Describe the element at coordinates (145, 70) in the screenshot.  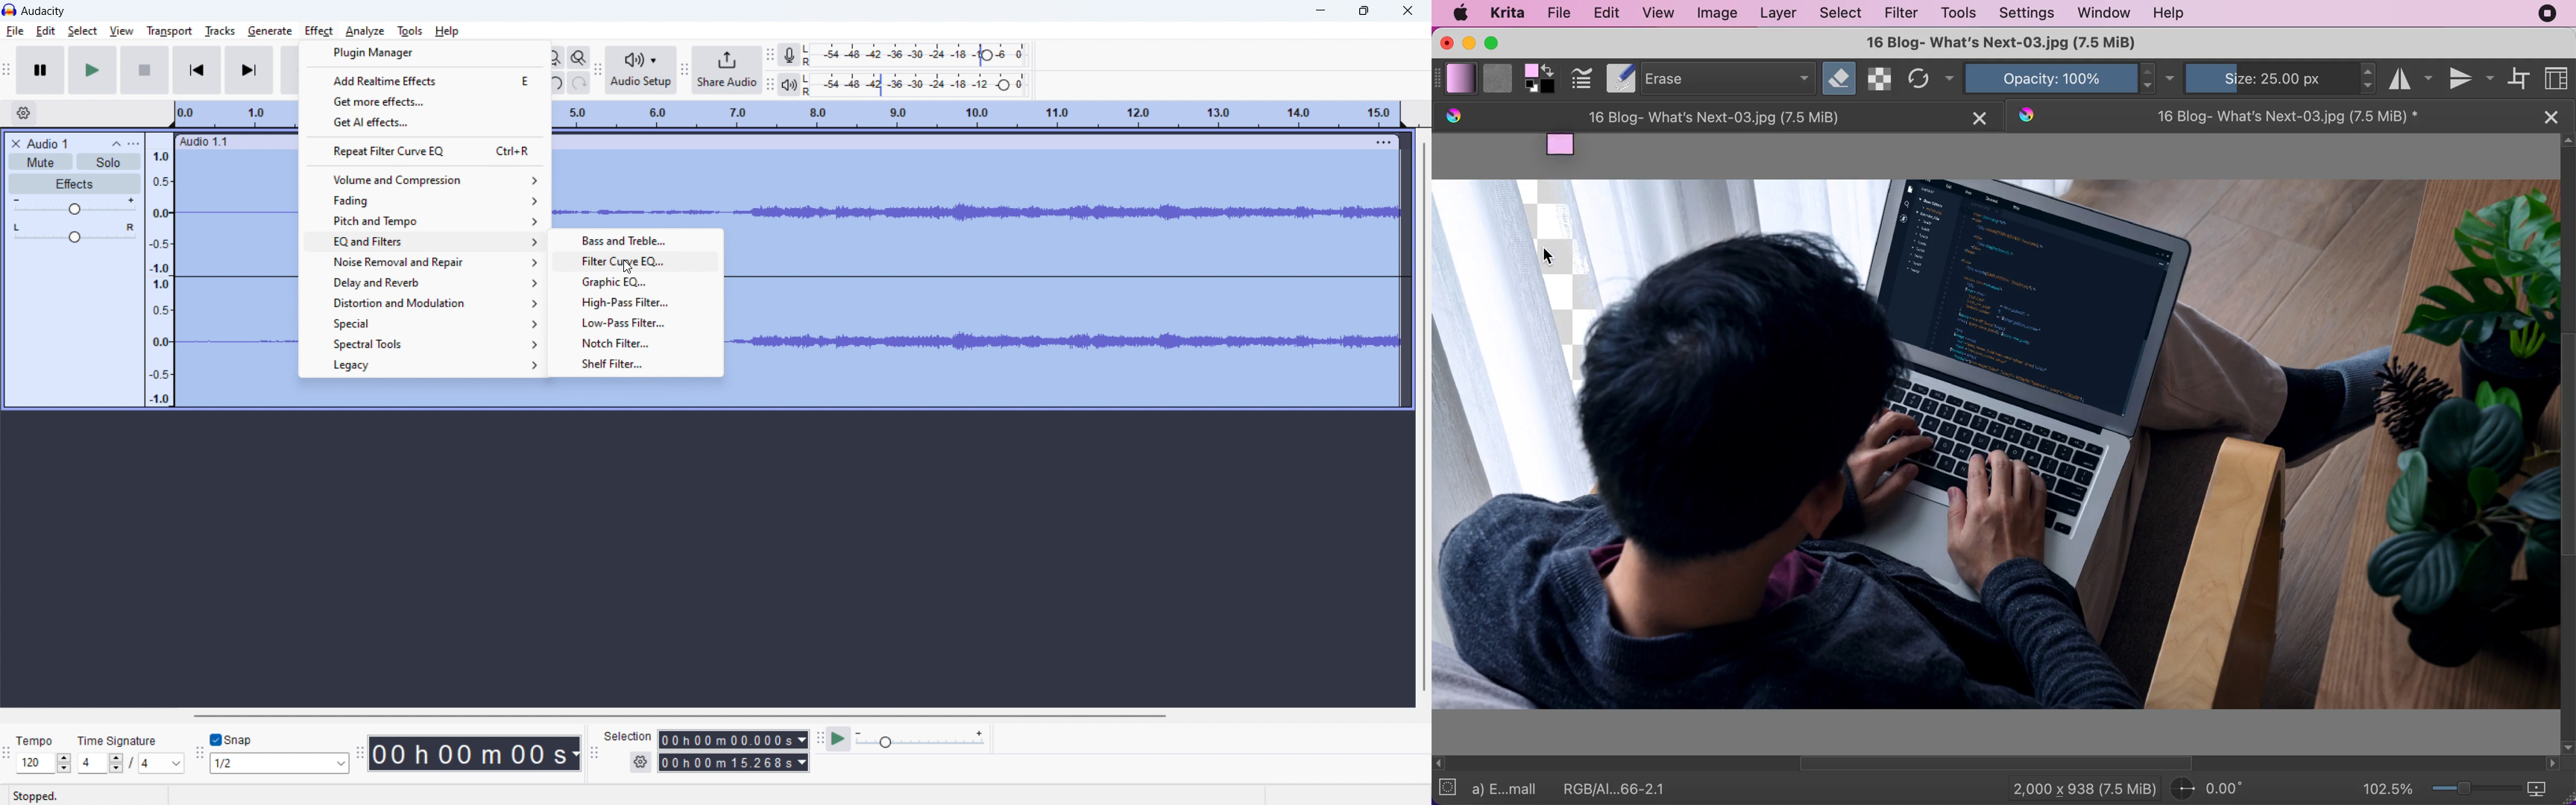
I see `stop` at that location.